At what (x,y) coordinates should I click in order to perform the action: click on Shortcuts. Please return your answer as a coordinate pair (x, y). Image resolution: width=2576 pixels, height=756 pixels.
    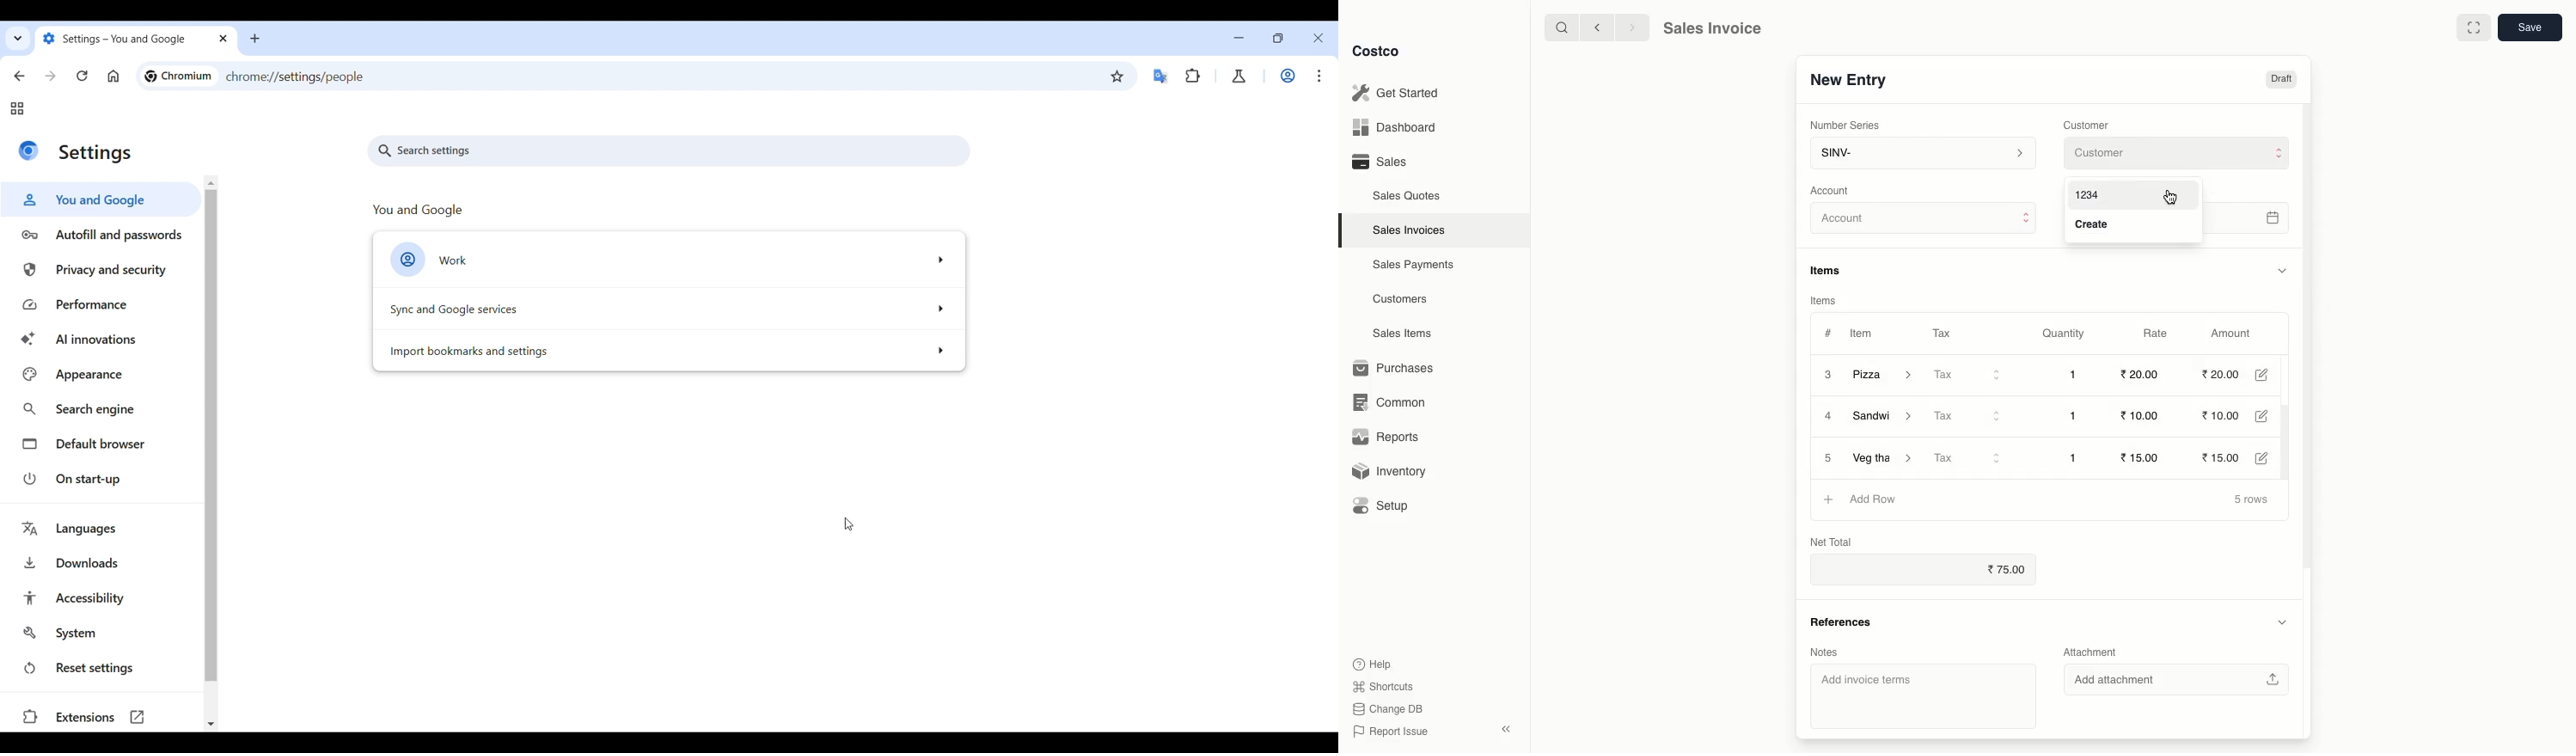
    Looking at the image, I should click on (1382, 687).